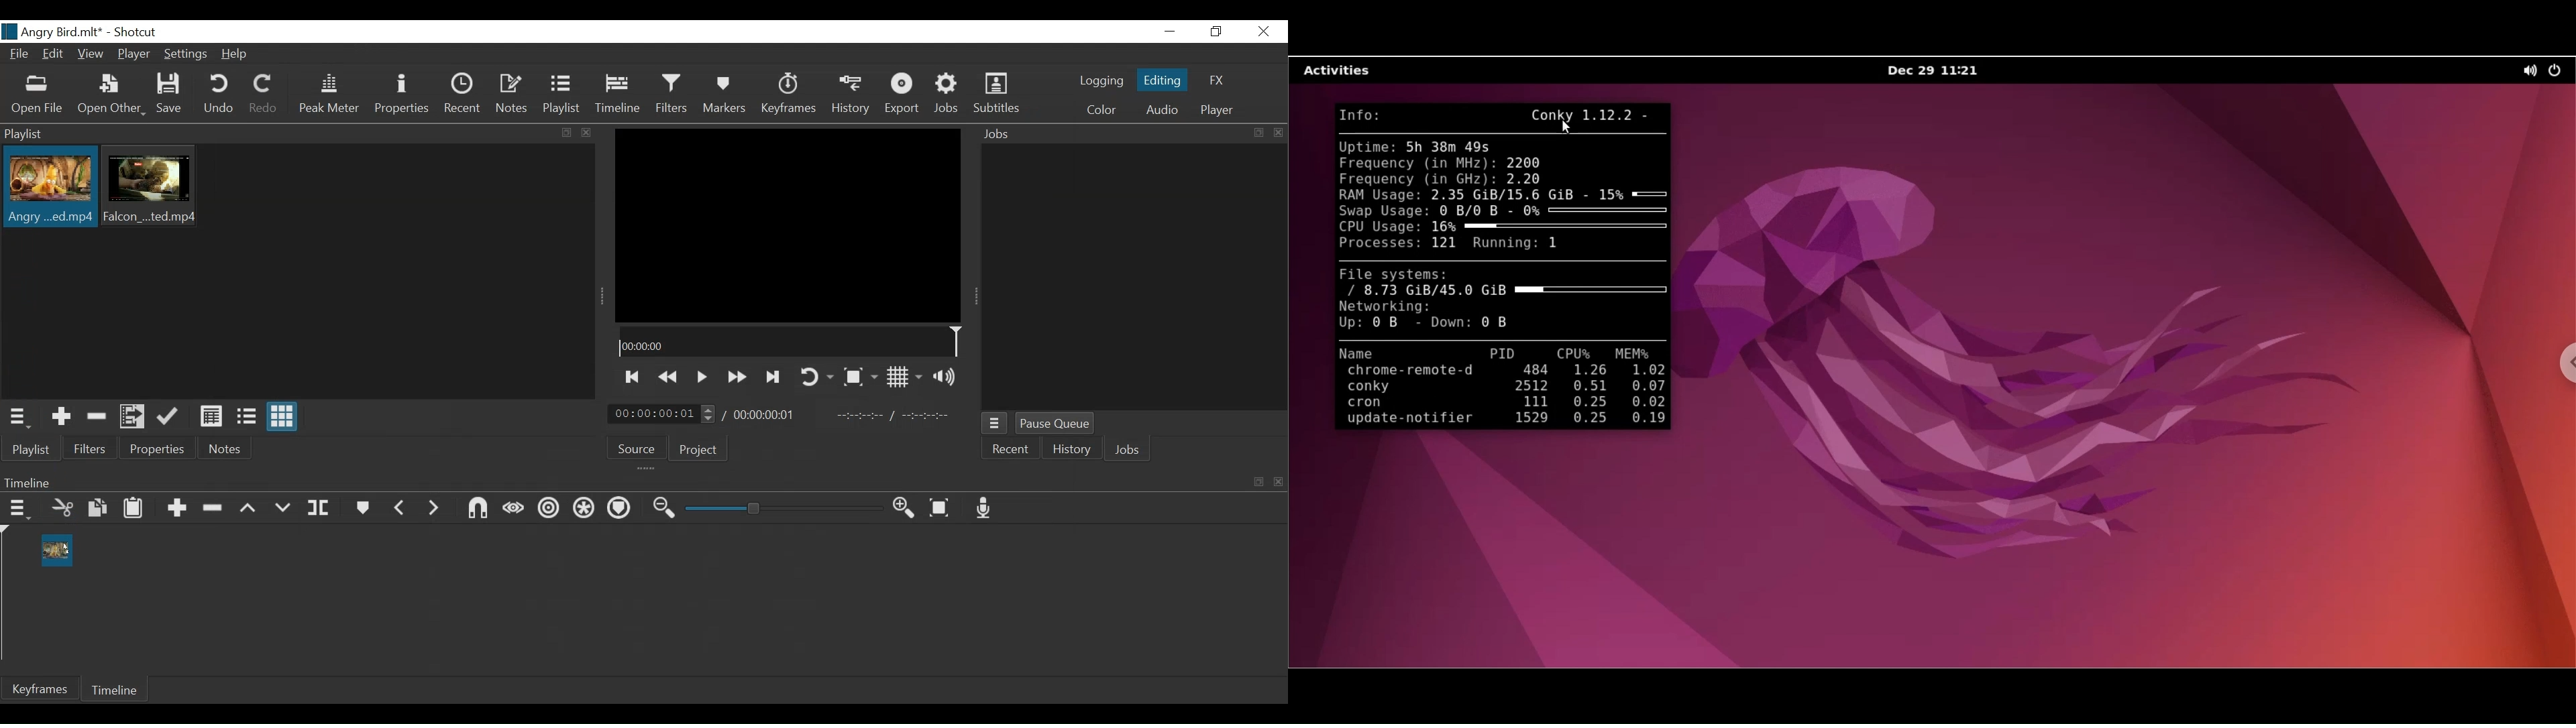  I want to click on Timeline, so click(116, 692).